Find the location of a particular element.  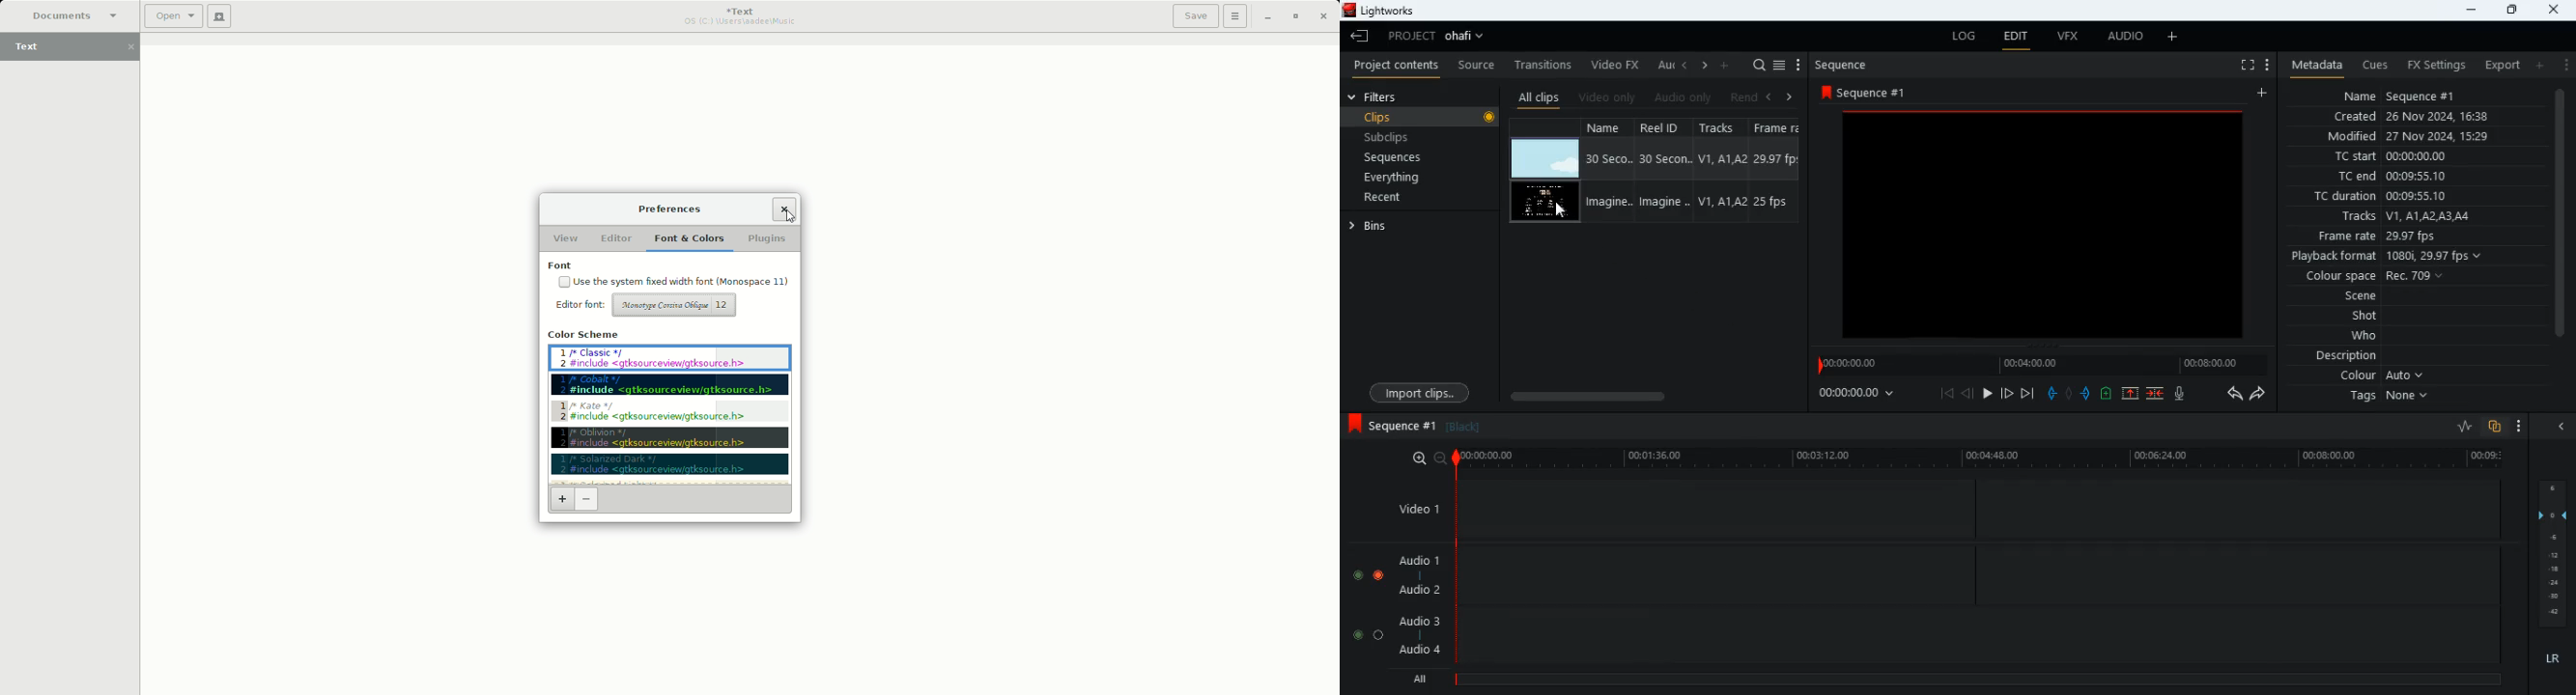

View is located at coordinates (566, 238).